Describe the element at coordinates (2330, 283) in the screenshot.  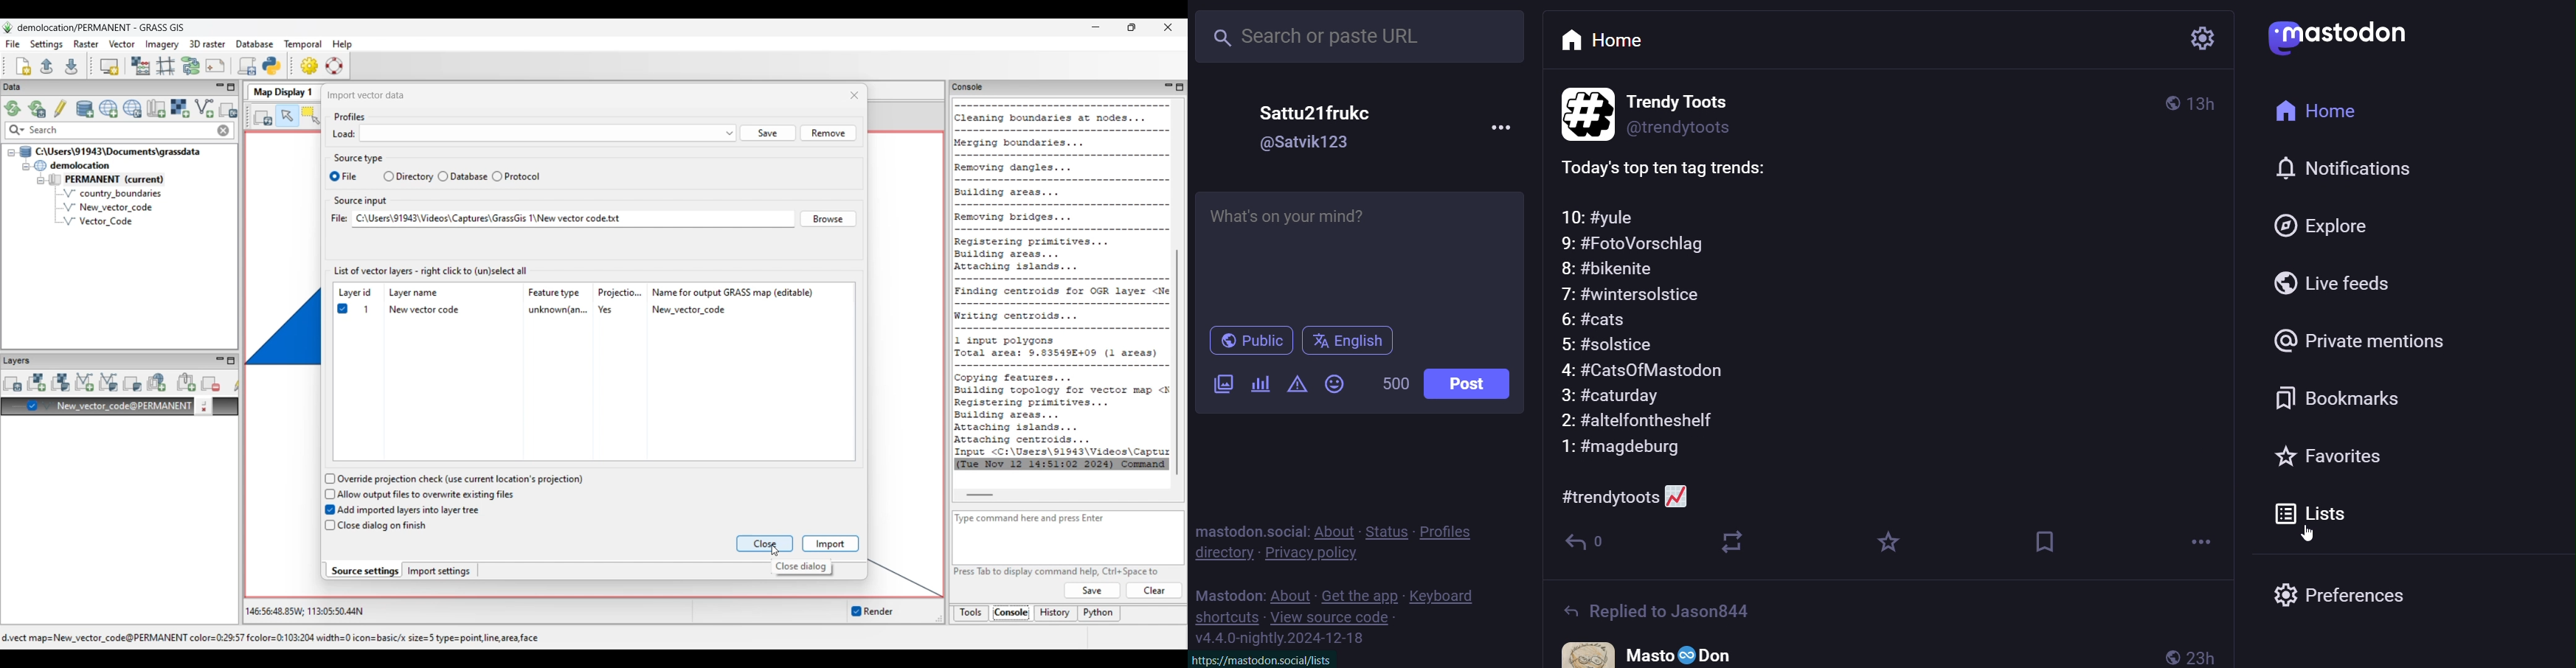
I see `live feed` at that location.